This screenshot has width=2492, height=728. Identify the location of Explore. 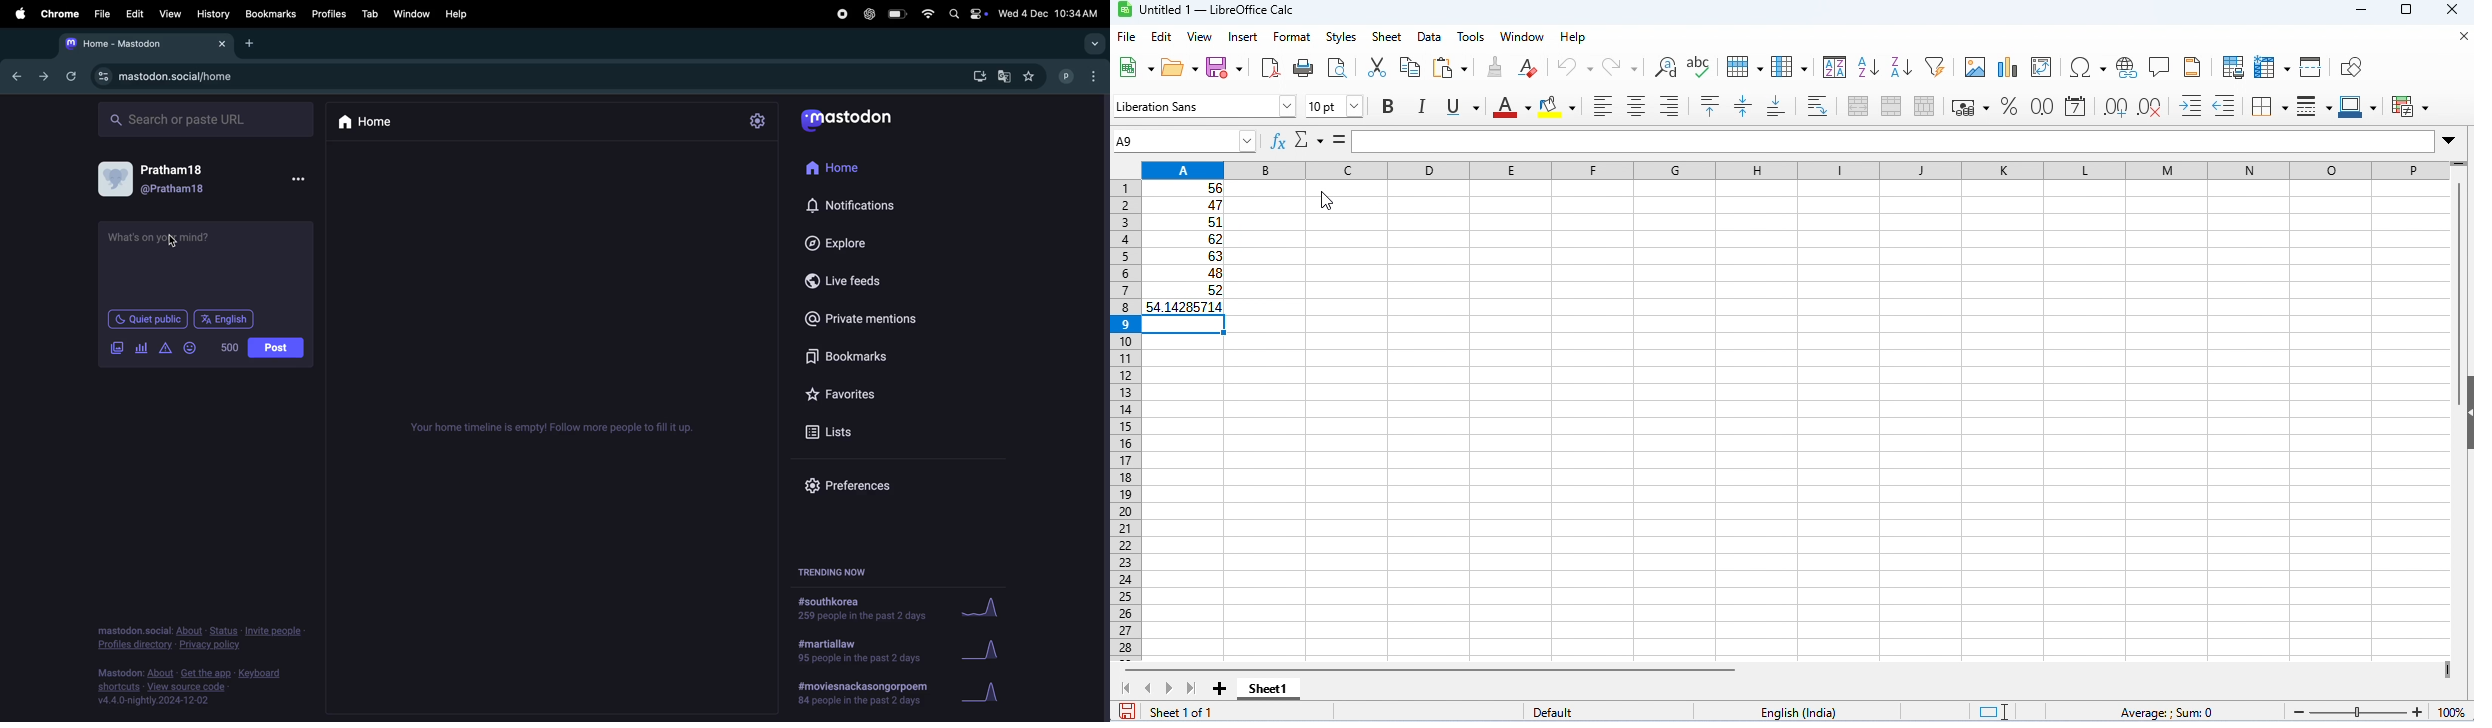
(833, 241).